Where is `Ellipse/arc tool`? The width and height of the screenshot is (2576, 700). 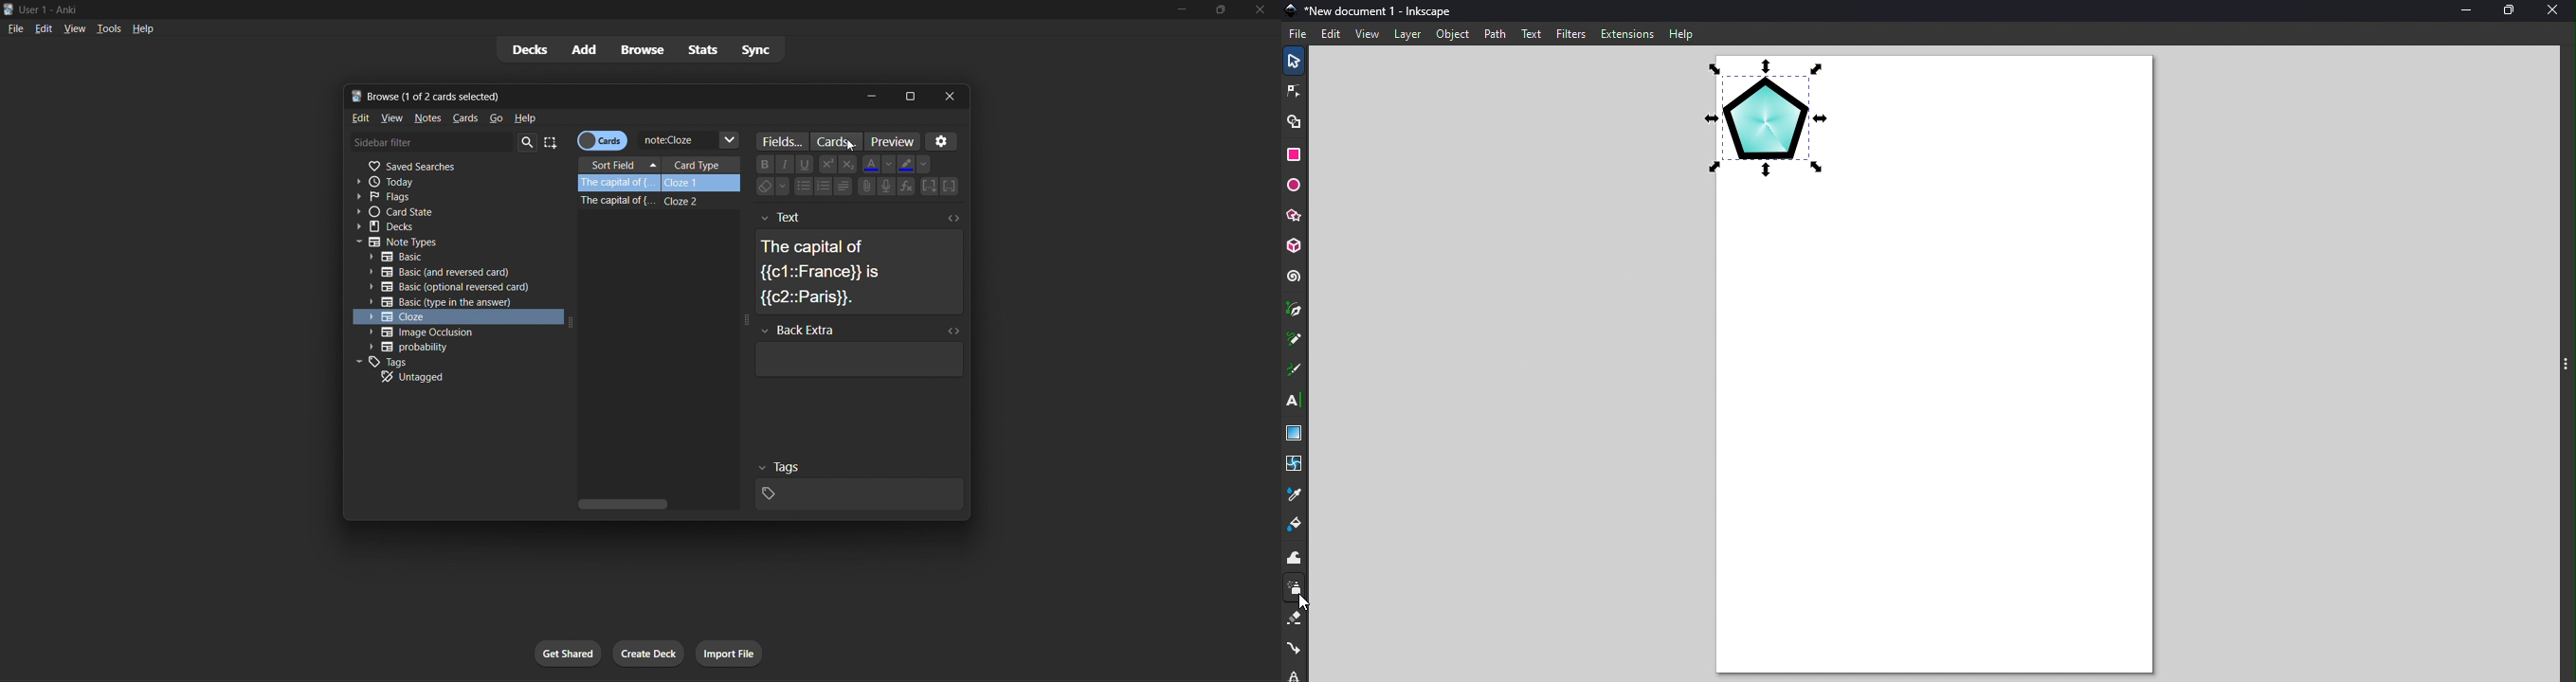 Ellipse/arc tool is located at coordinates (1297, 186).